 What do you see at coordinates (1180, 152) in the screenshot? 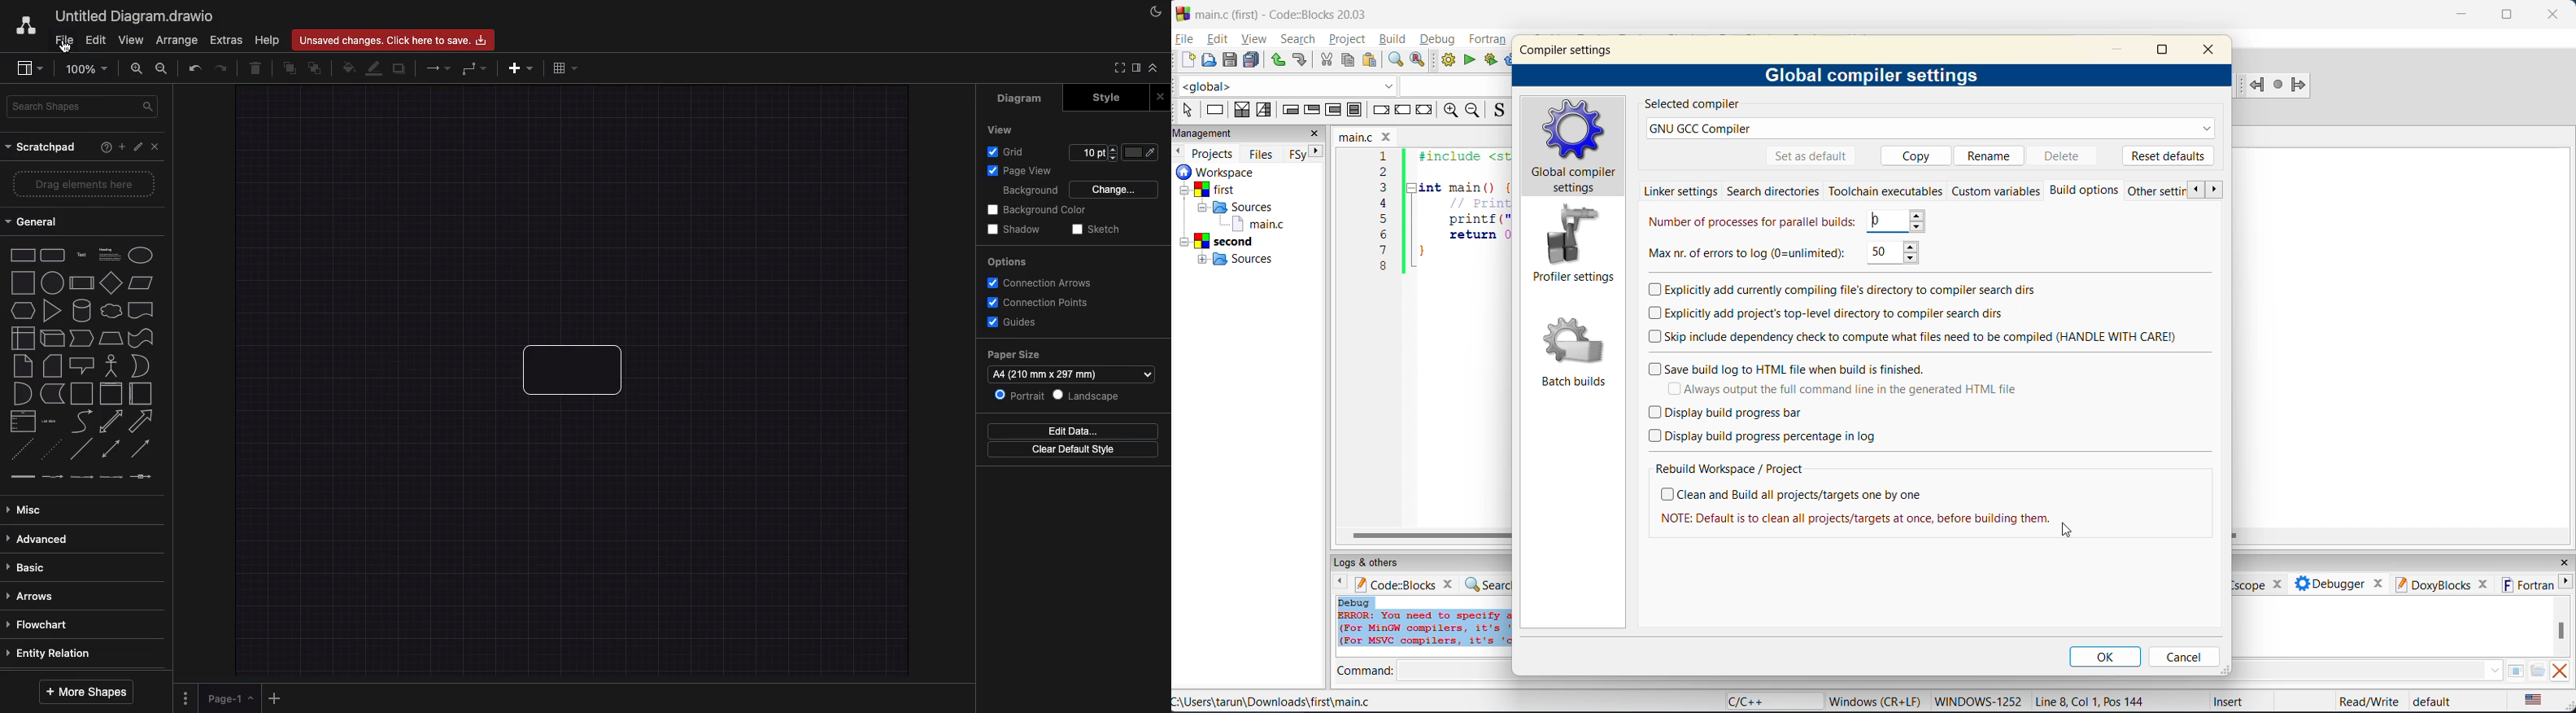
I see `previous` at bounding box center [1180, 152].